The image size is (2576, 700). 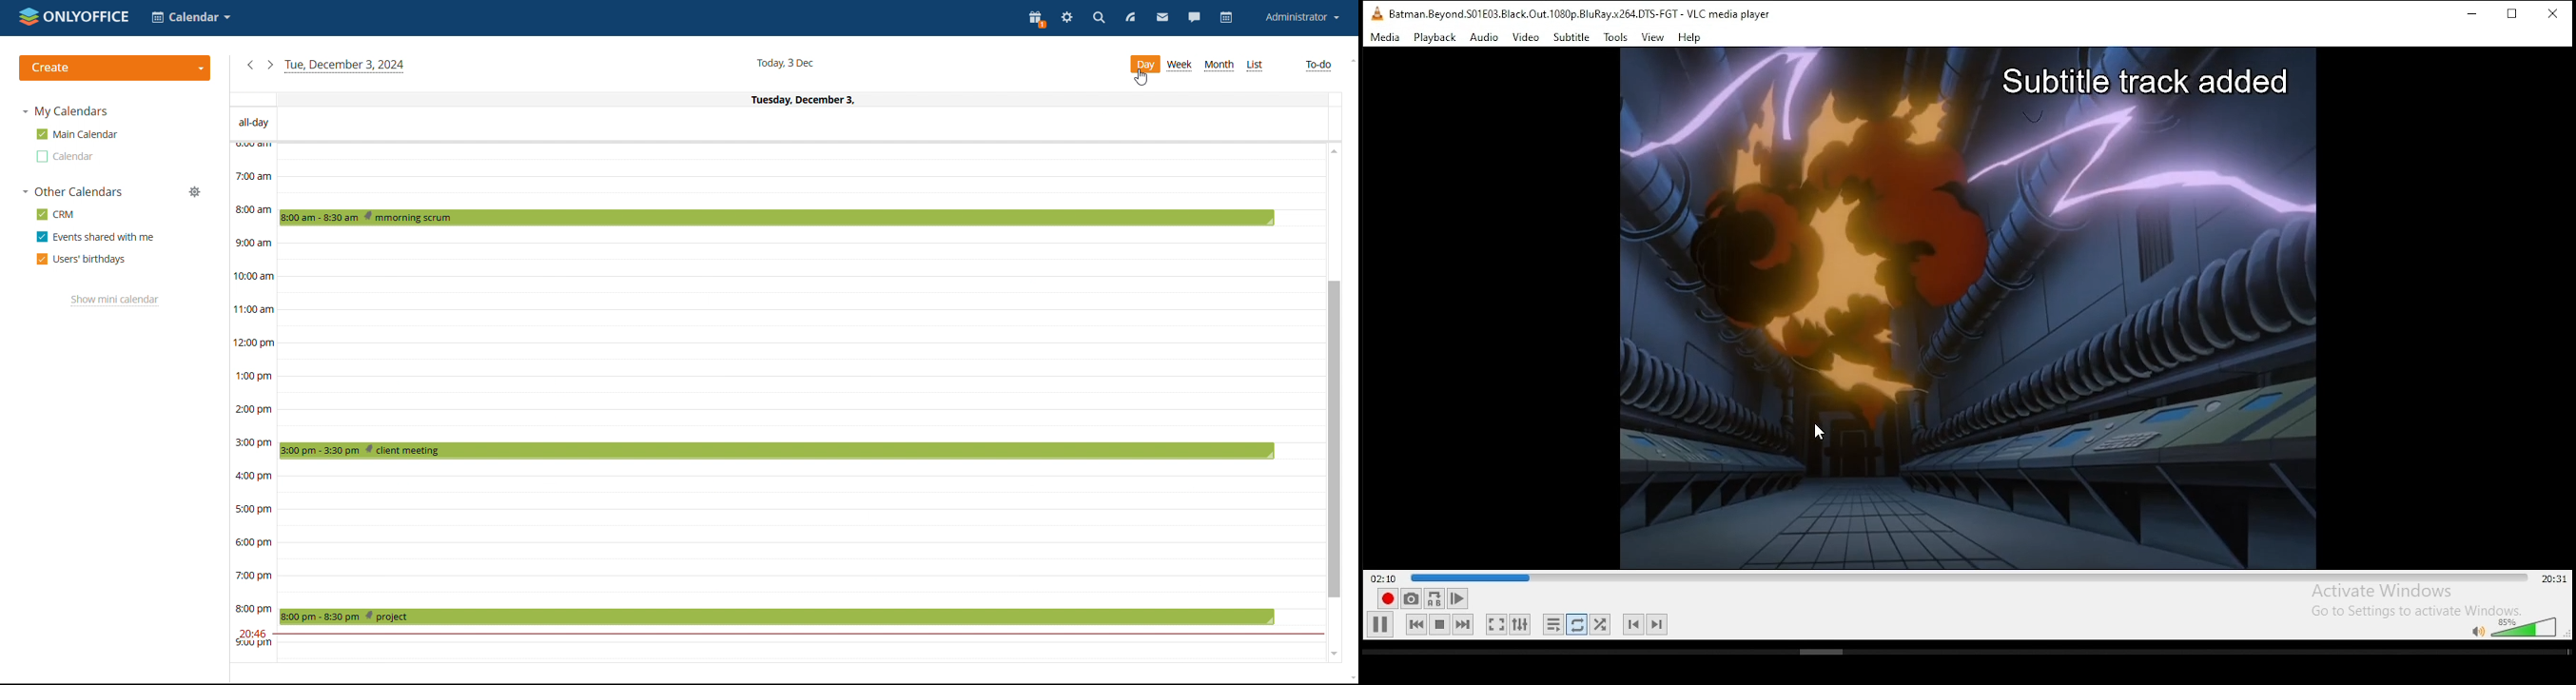 I want to click on toggle playlist, so click(x=1553, y=624).